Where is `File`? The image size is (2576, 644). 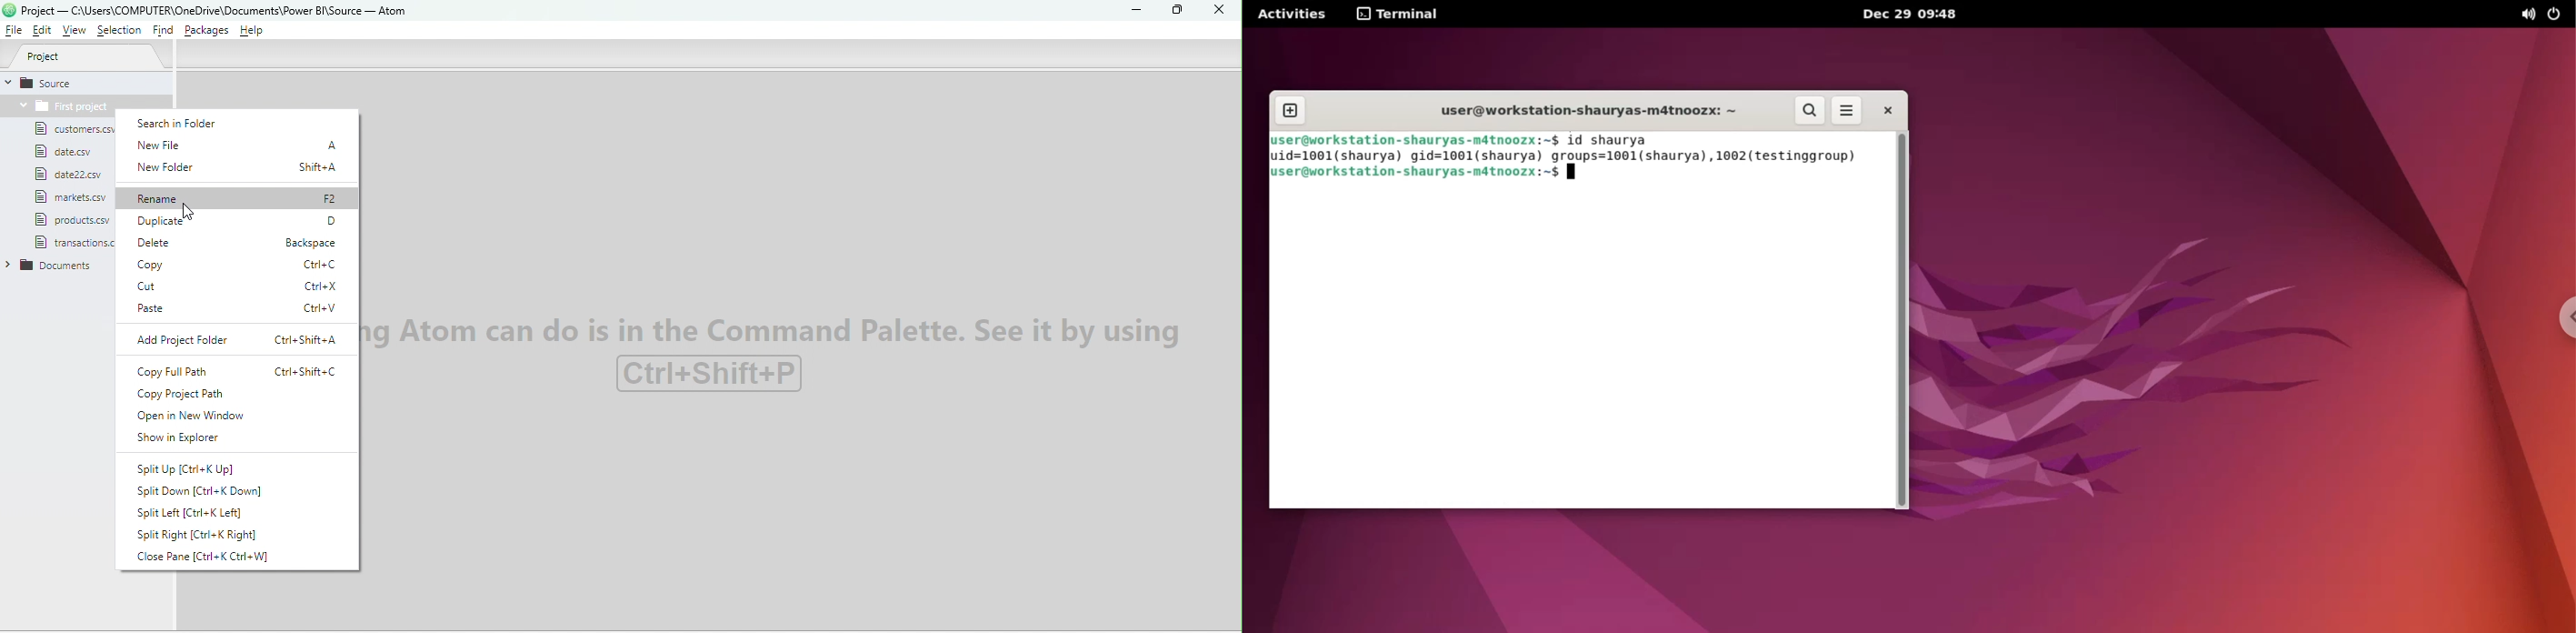
File is located at coordinates (14, 31).